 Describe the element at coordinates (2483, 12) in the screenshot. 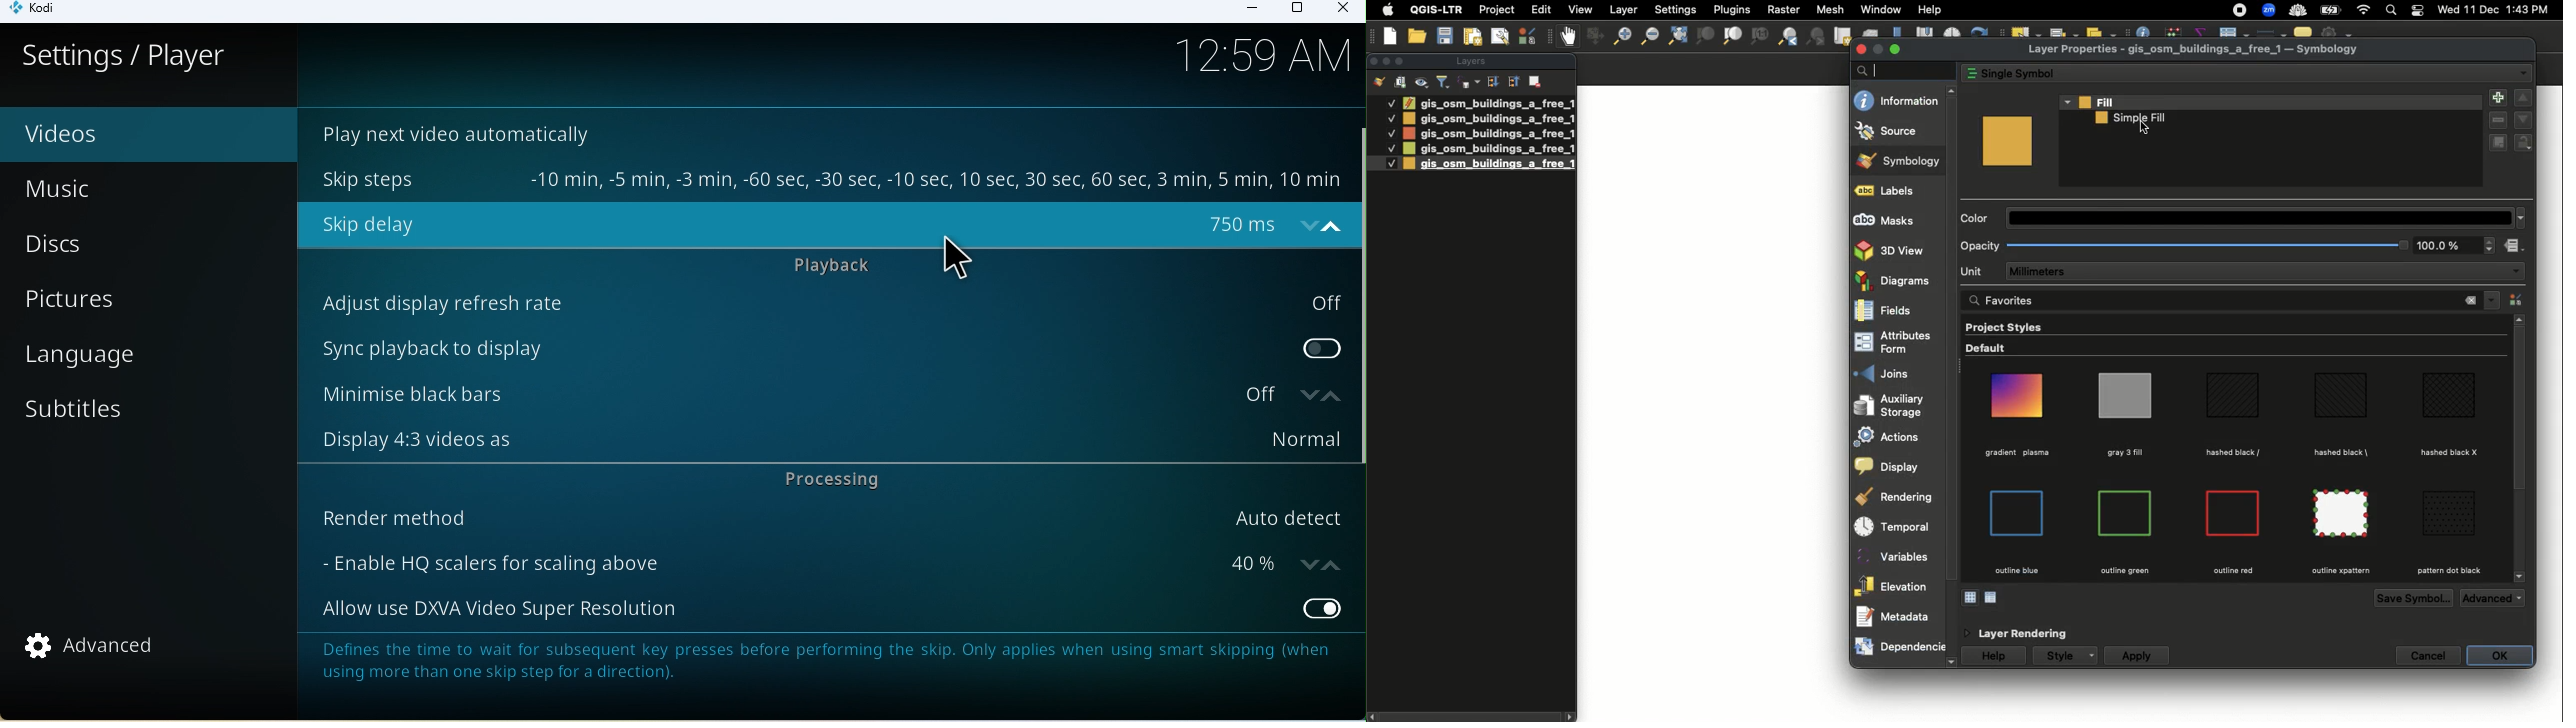

I see `11 Dec` at that location.